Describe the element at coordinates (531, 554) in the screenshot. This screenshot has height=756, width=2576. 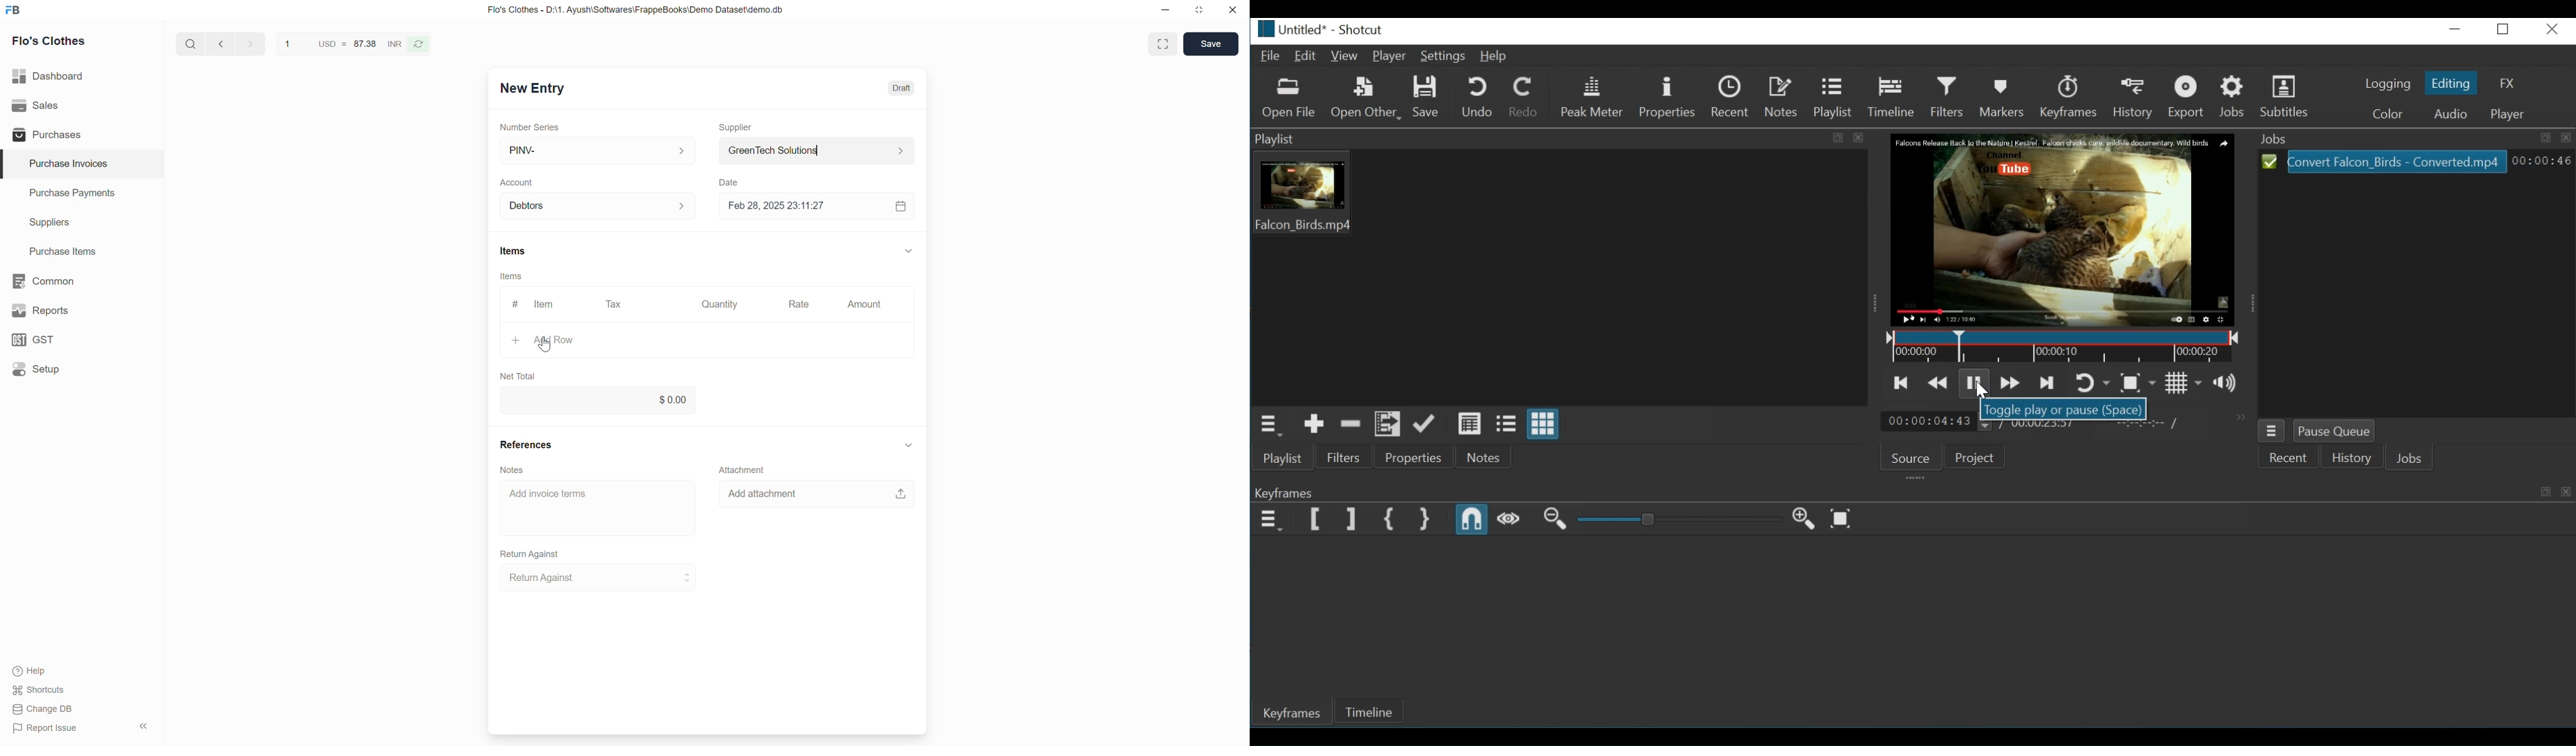
I see `Return Against` at that location.